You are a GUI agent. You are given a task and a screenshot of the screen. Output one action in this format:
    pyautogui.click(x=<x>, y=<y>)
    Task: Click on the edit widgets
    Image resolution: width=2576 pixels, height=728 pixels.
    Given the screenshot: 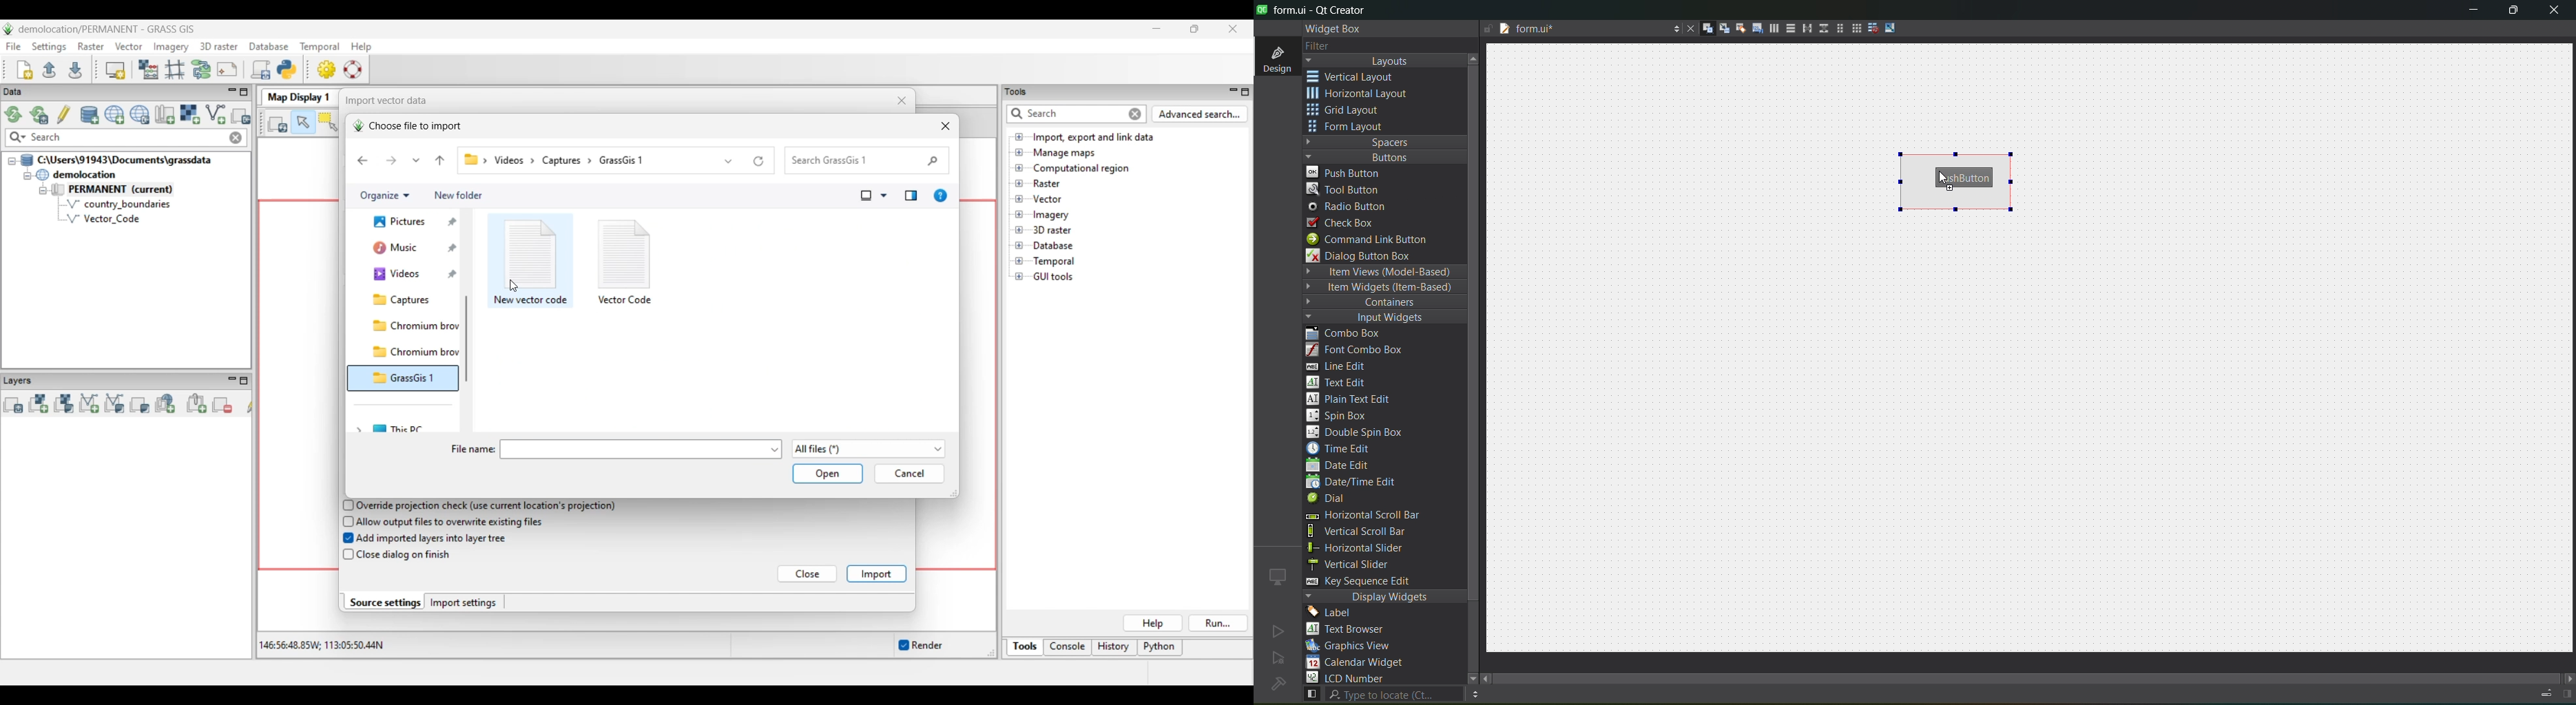 What is the action you would take?
    pyautogui.click(x=1702, y=29)
    